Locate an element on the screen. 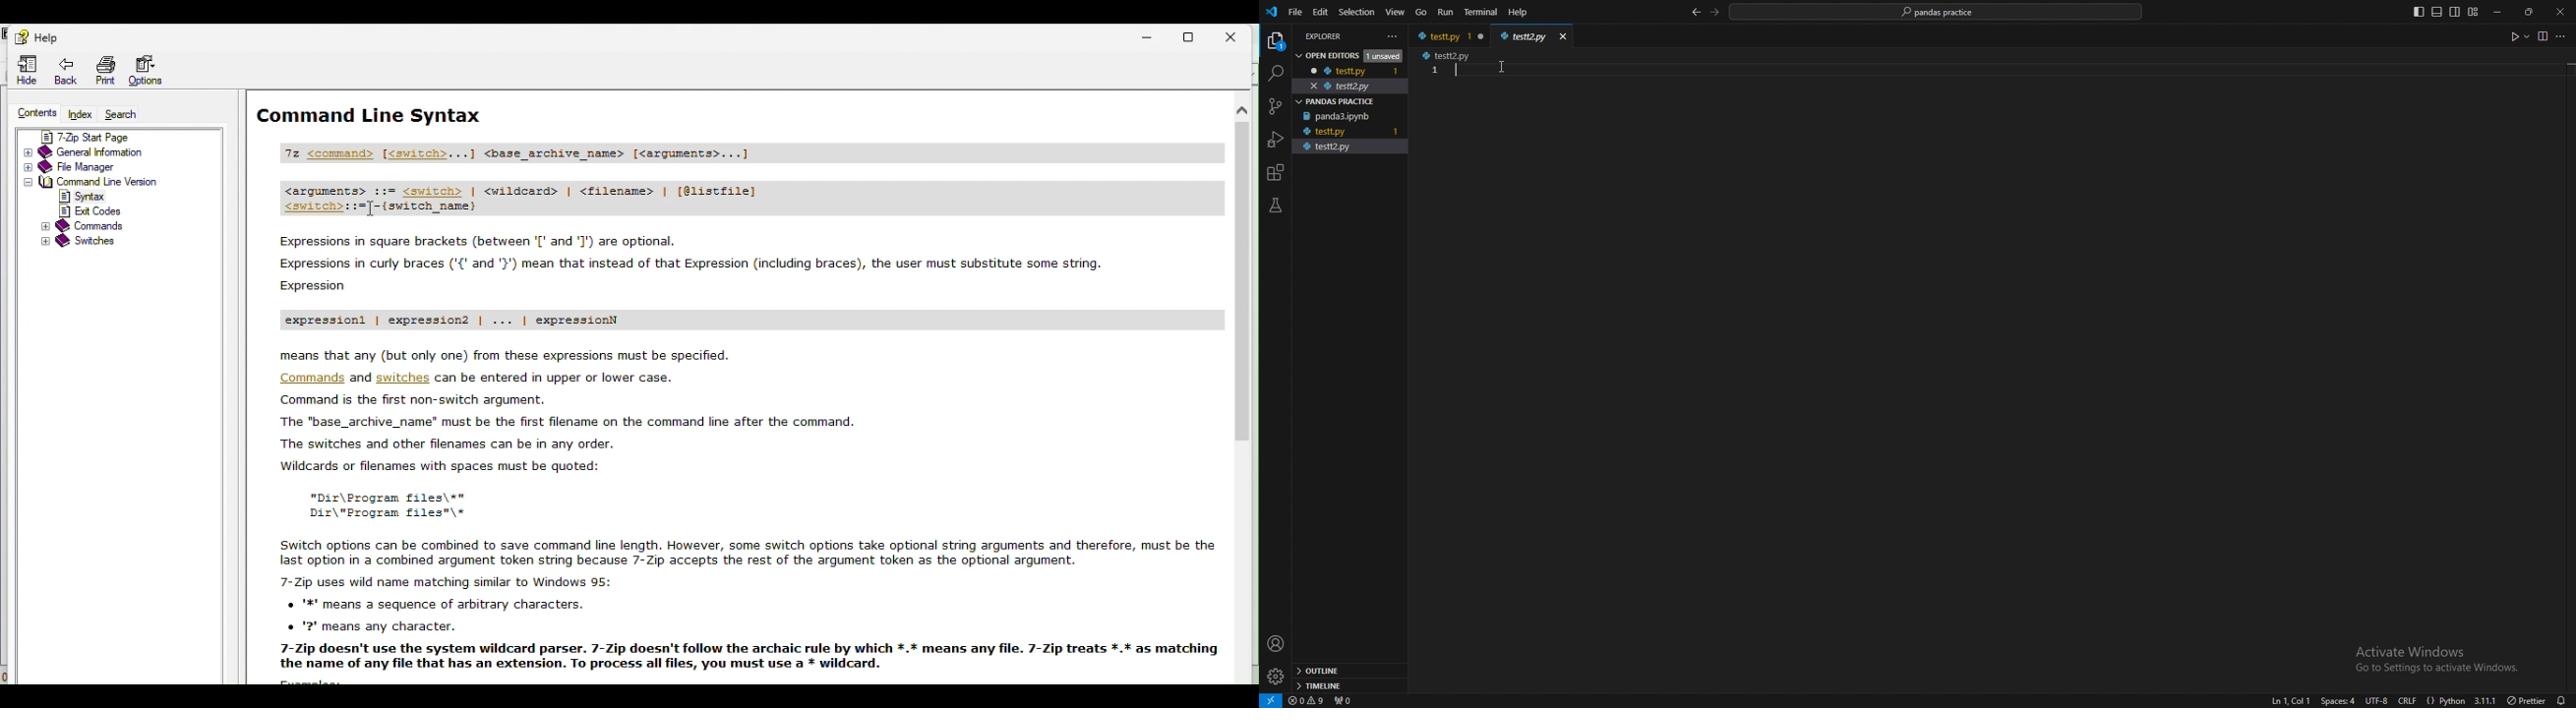 The image size is (2576, 728). General information is located at coordinates (98, 150).